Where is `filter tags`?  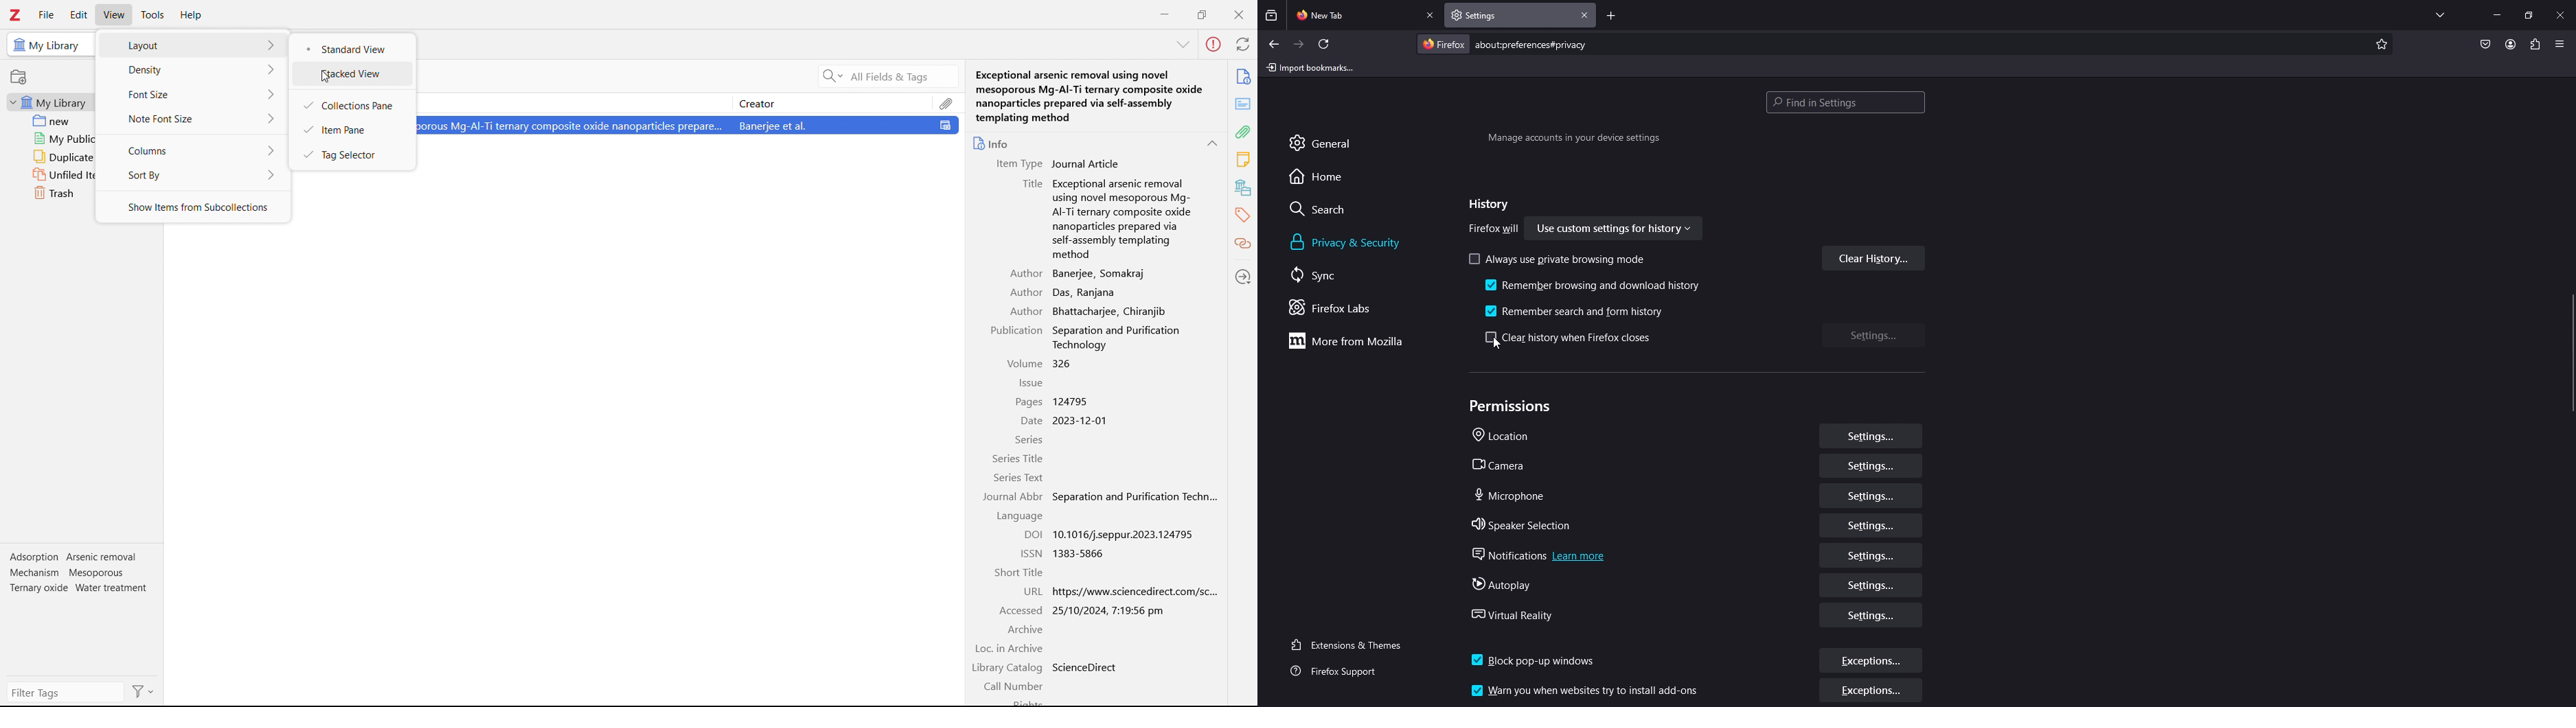
filter tags is located at coordinates (65, 693).